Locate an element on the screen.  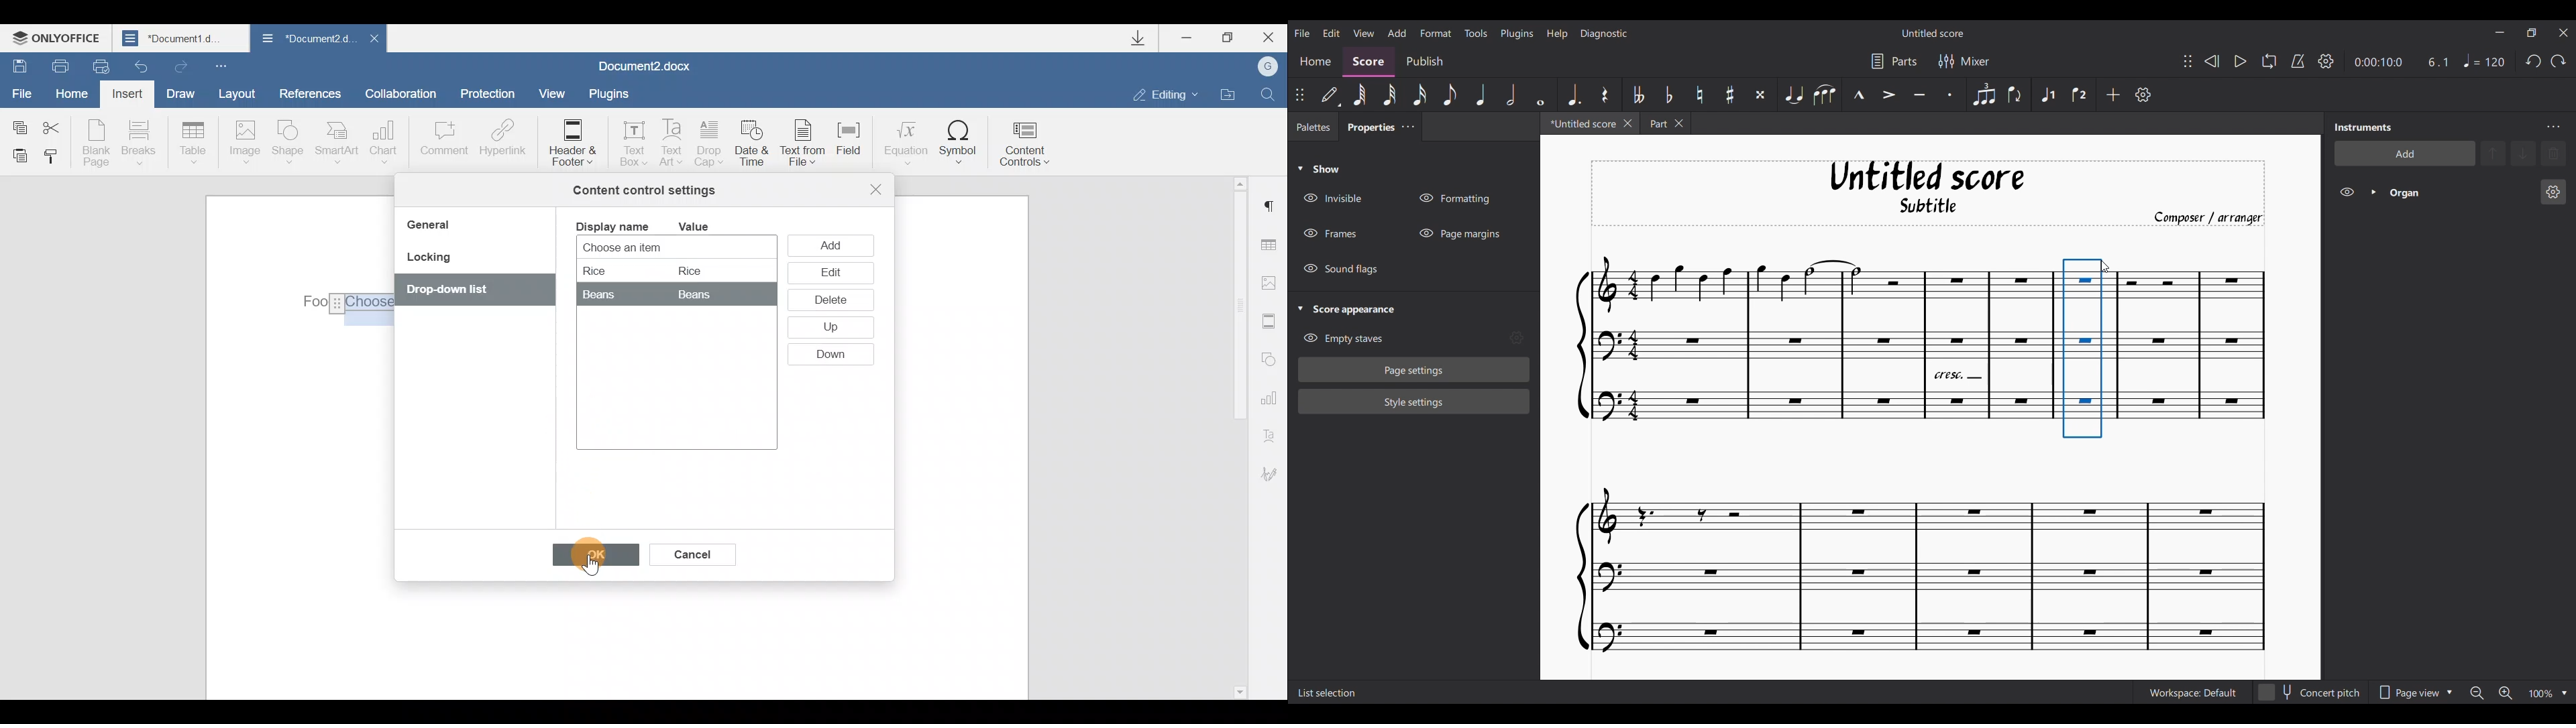
Display name is located at coordinates (611, 225).